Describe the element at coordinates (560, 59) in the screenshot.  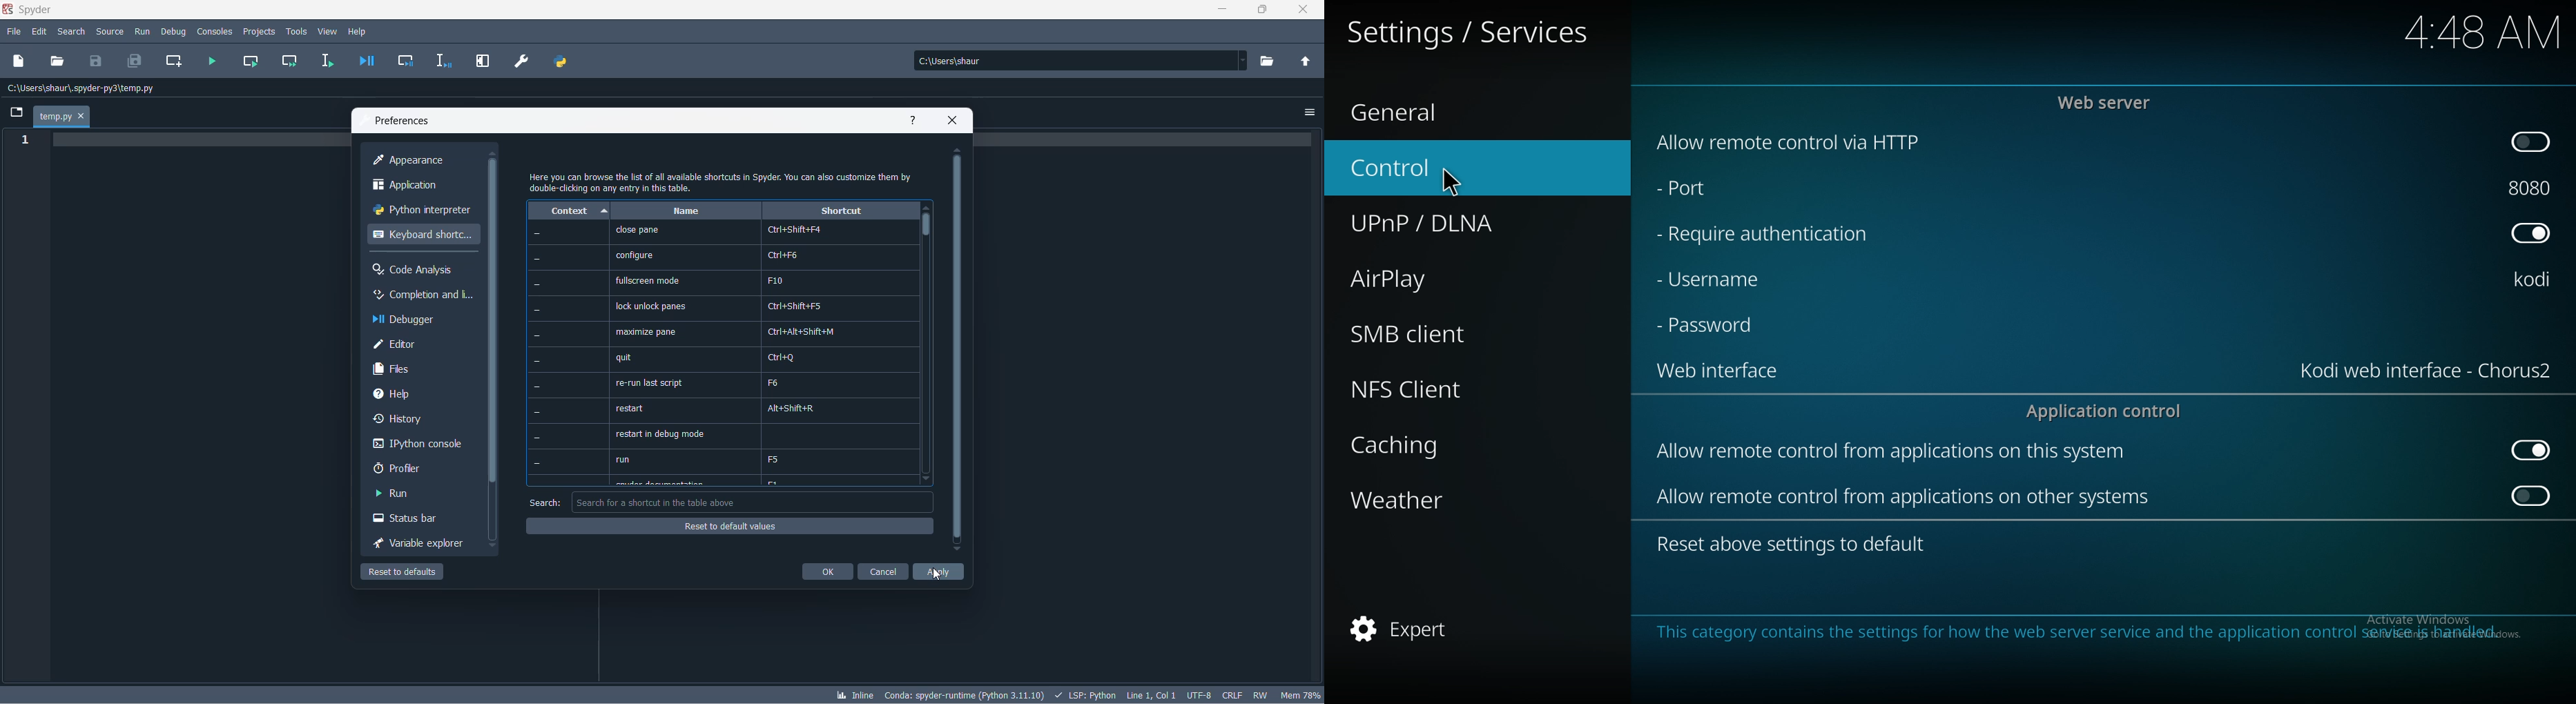
I see `PYTHON PATH MANAGER` at that location.